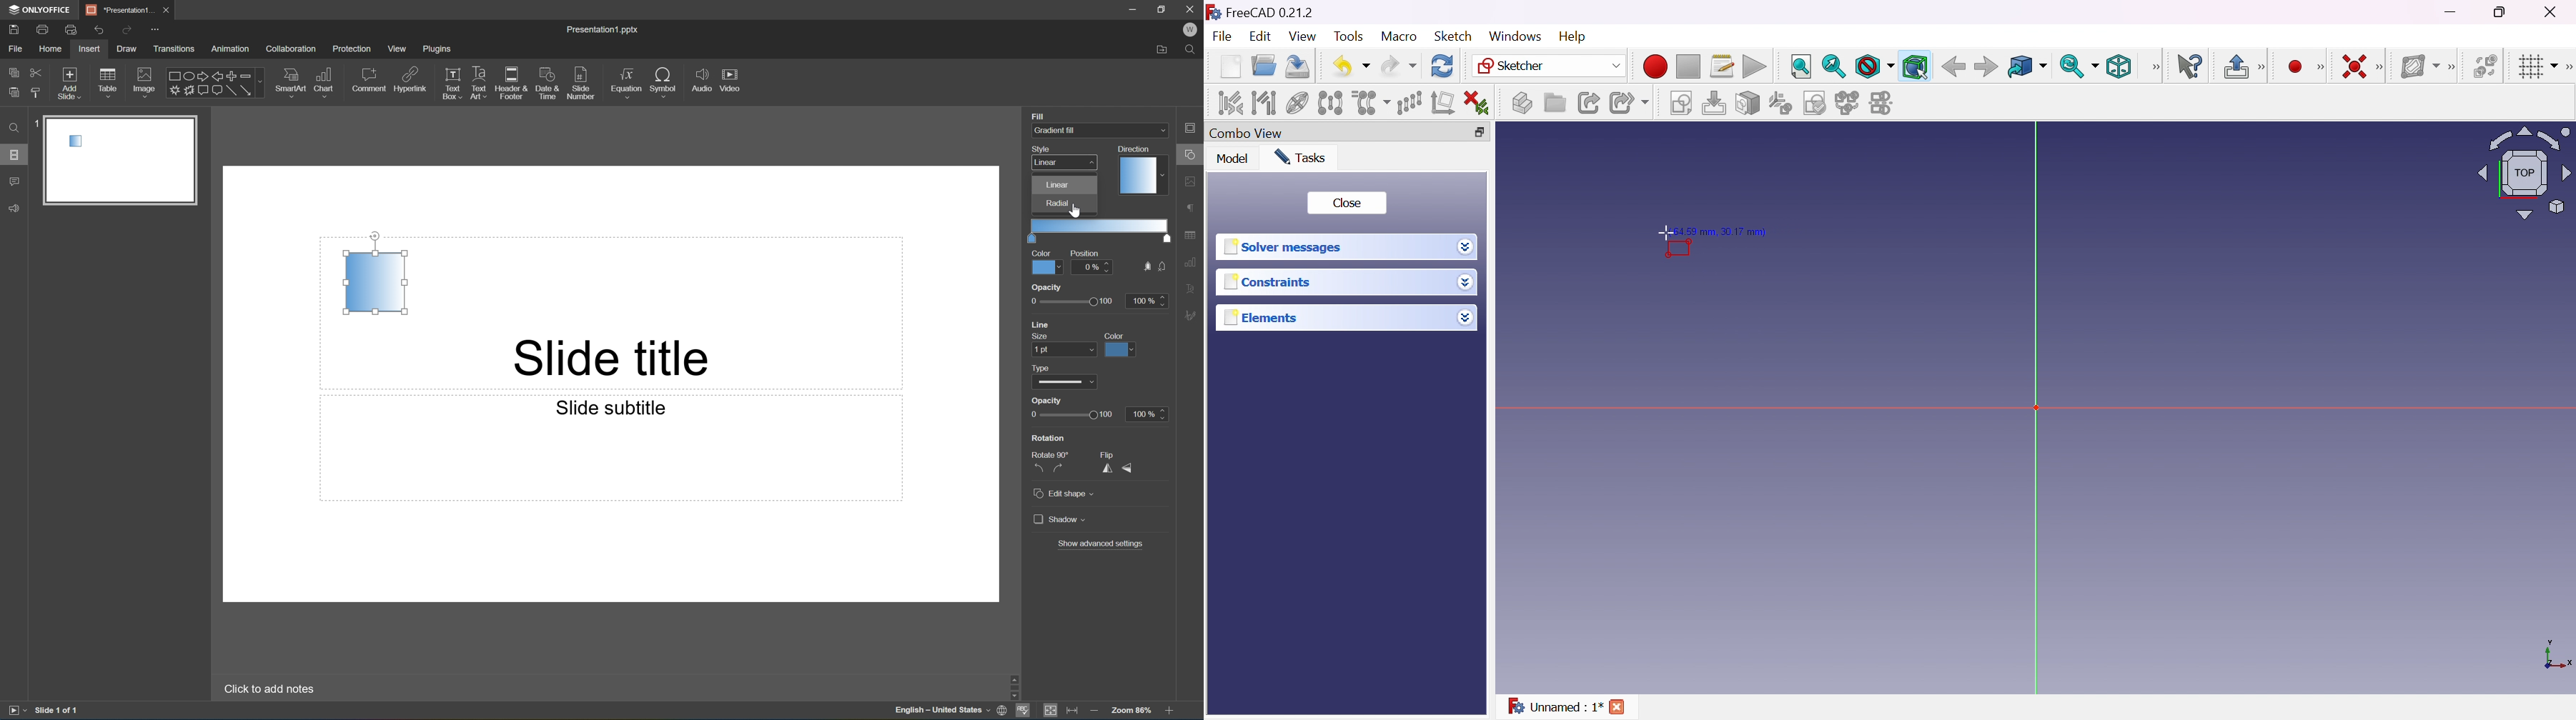  Describe the element at coordinates (370, 80) in the screenshot. I see `Comment` at that location.